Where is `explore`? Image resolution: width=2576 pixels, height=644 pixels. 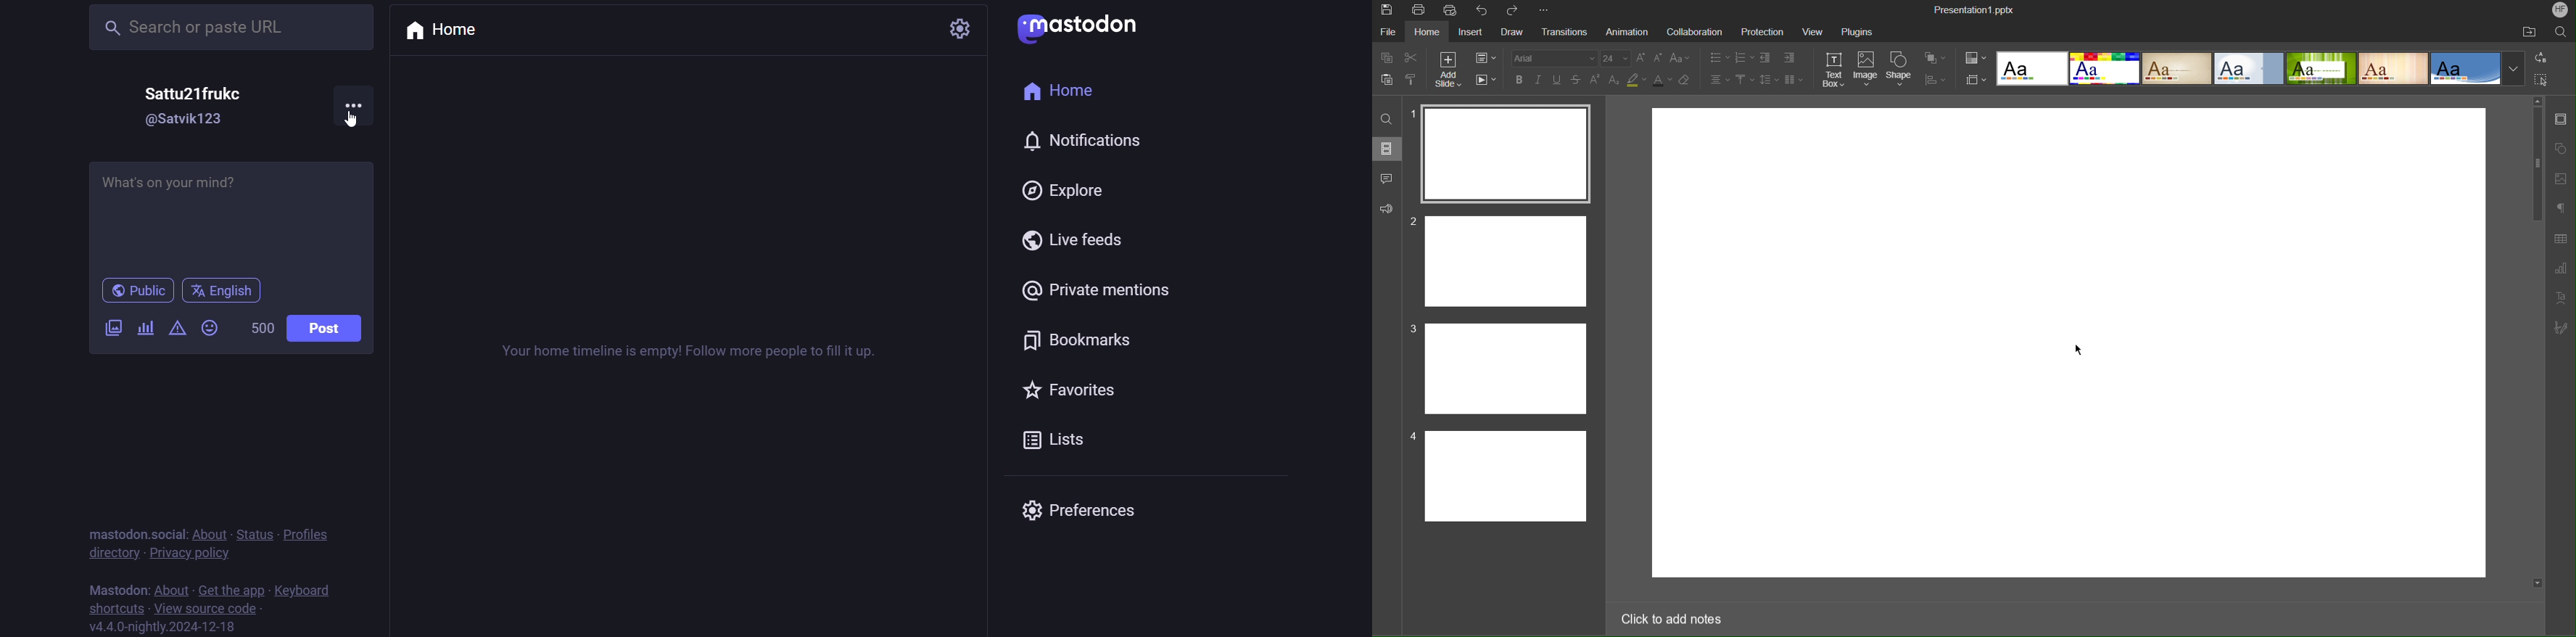
explore is located at coordinates (1065, 189).